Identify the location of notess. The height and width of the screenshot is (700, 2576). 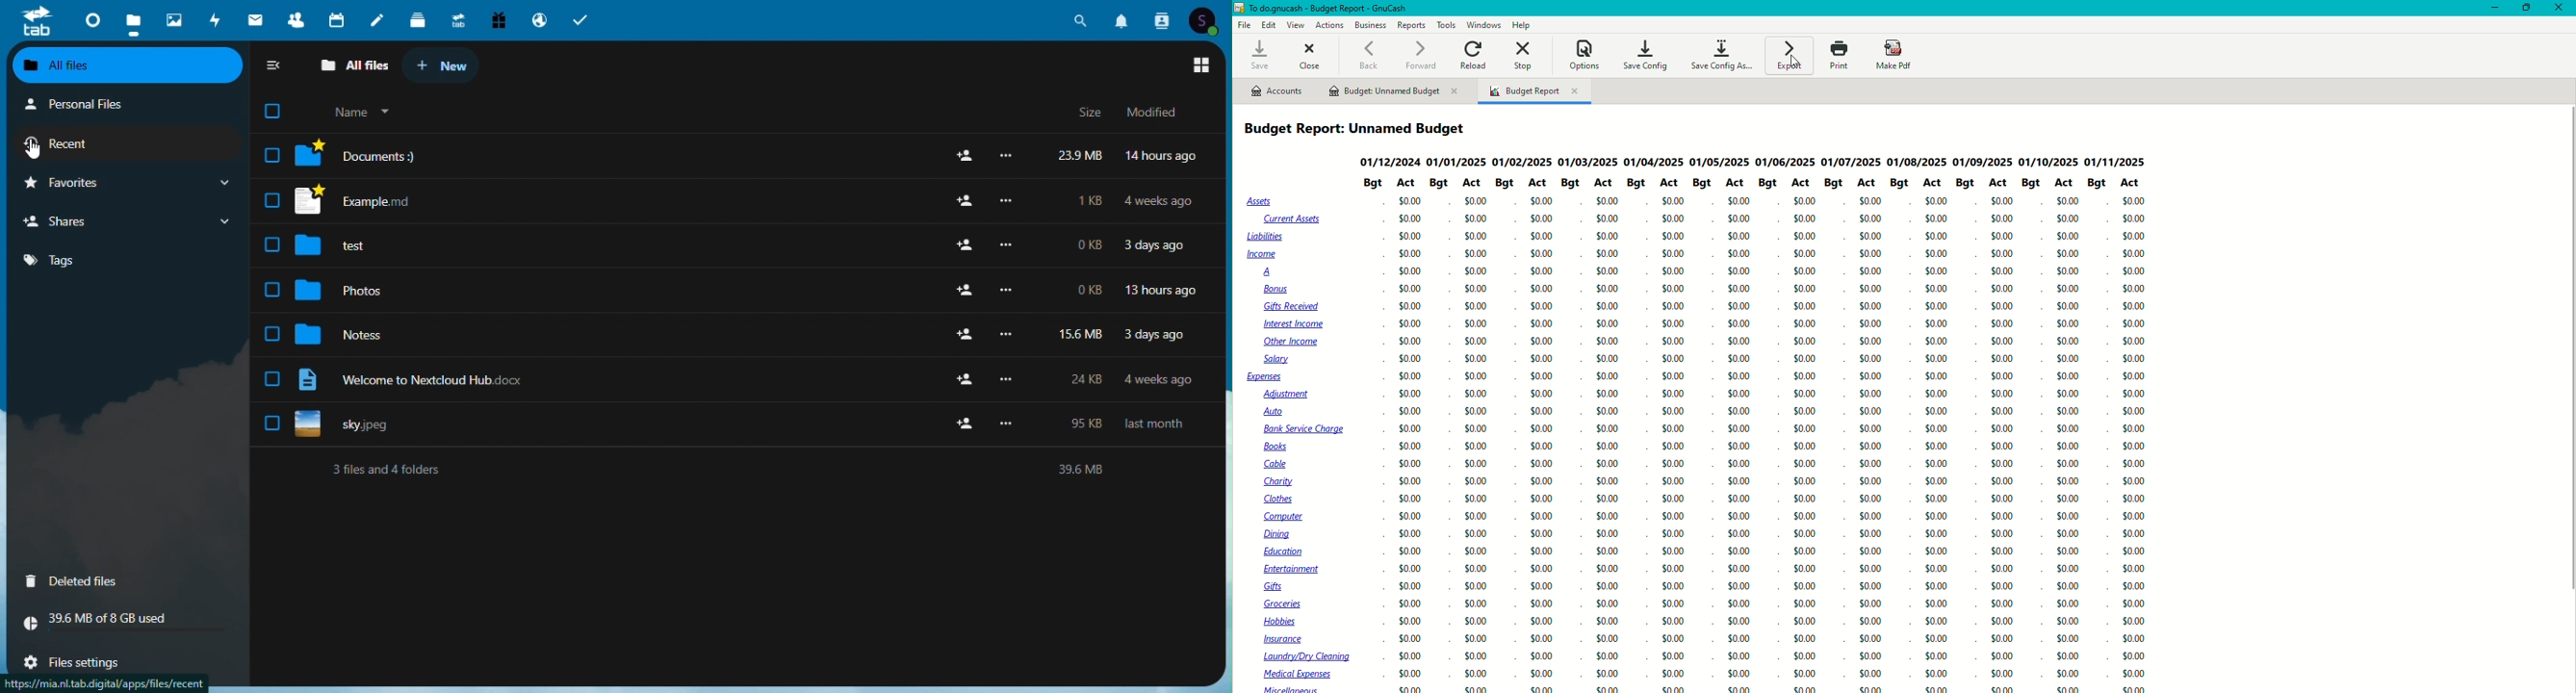
(347, 335).